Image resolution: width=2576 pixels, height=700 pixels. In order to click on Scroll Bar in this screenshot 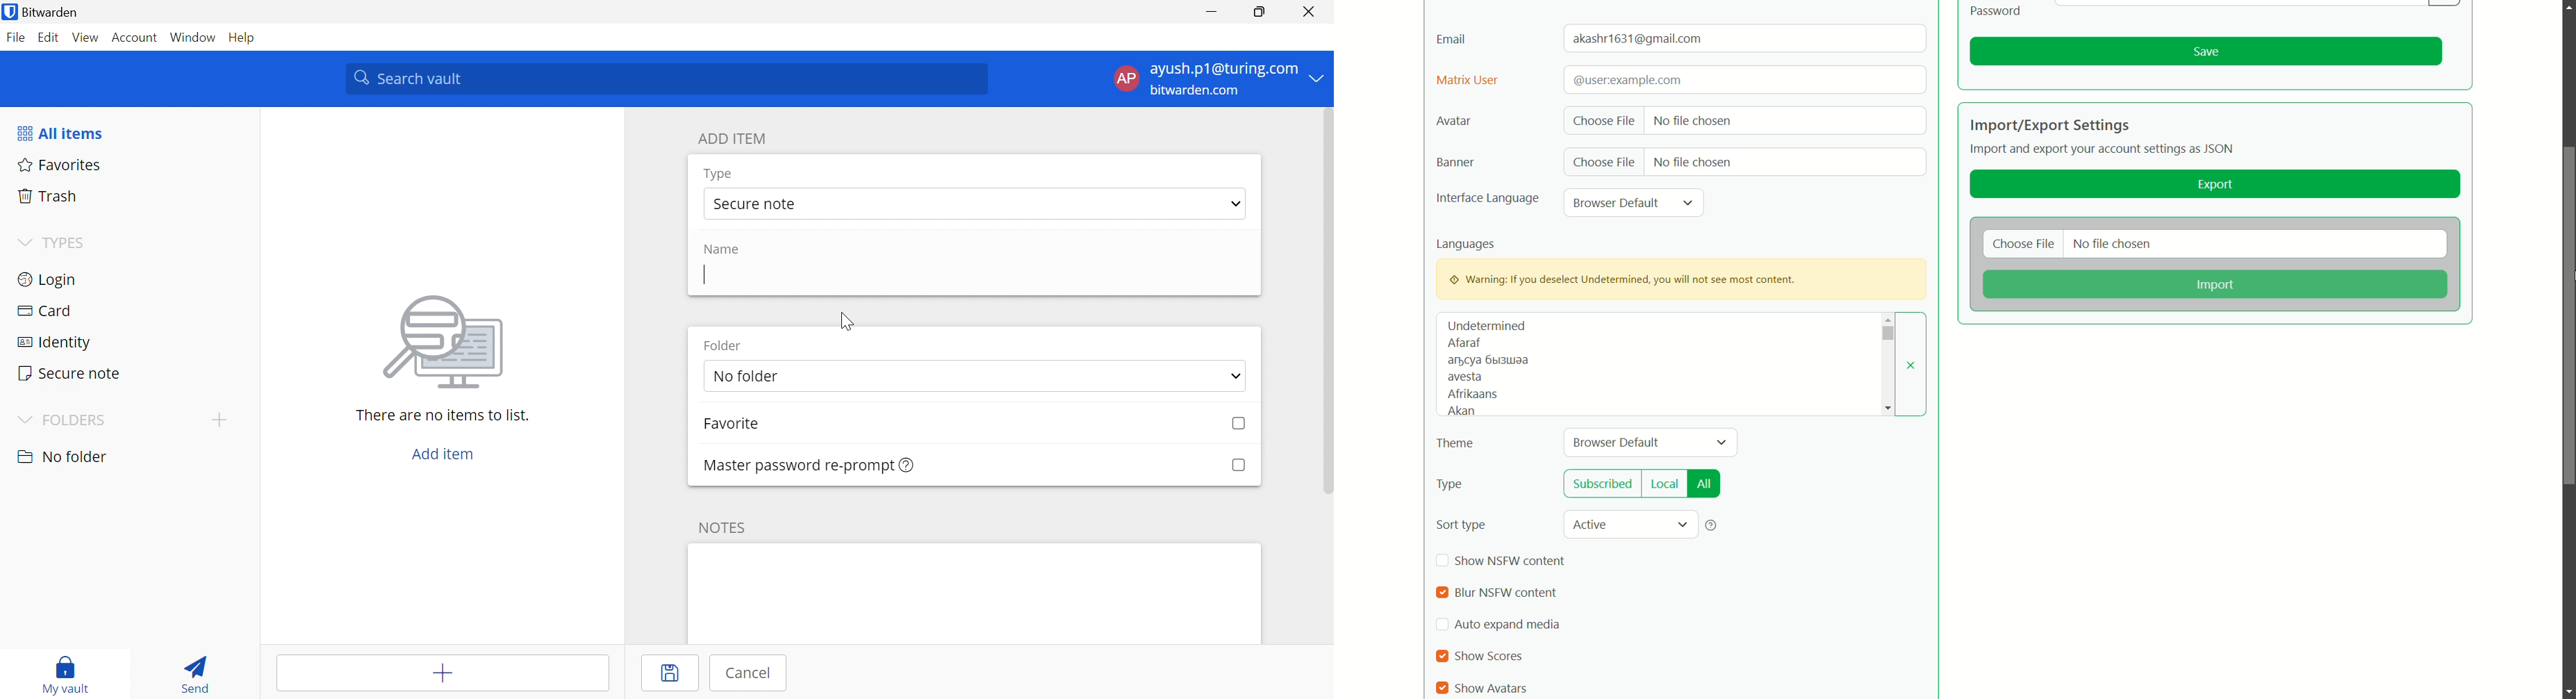, I will do `click(1326, 304)`.